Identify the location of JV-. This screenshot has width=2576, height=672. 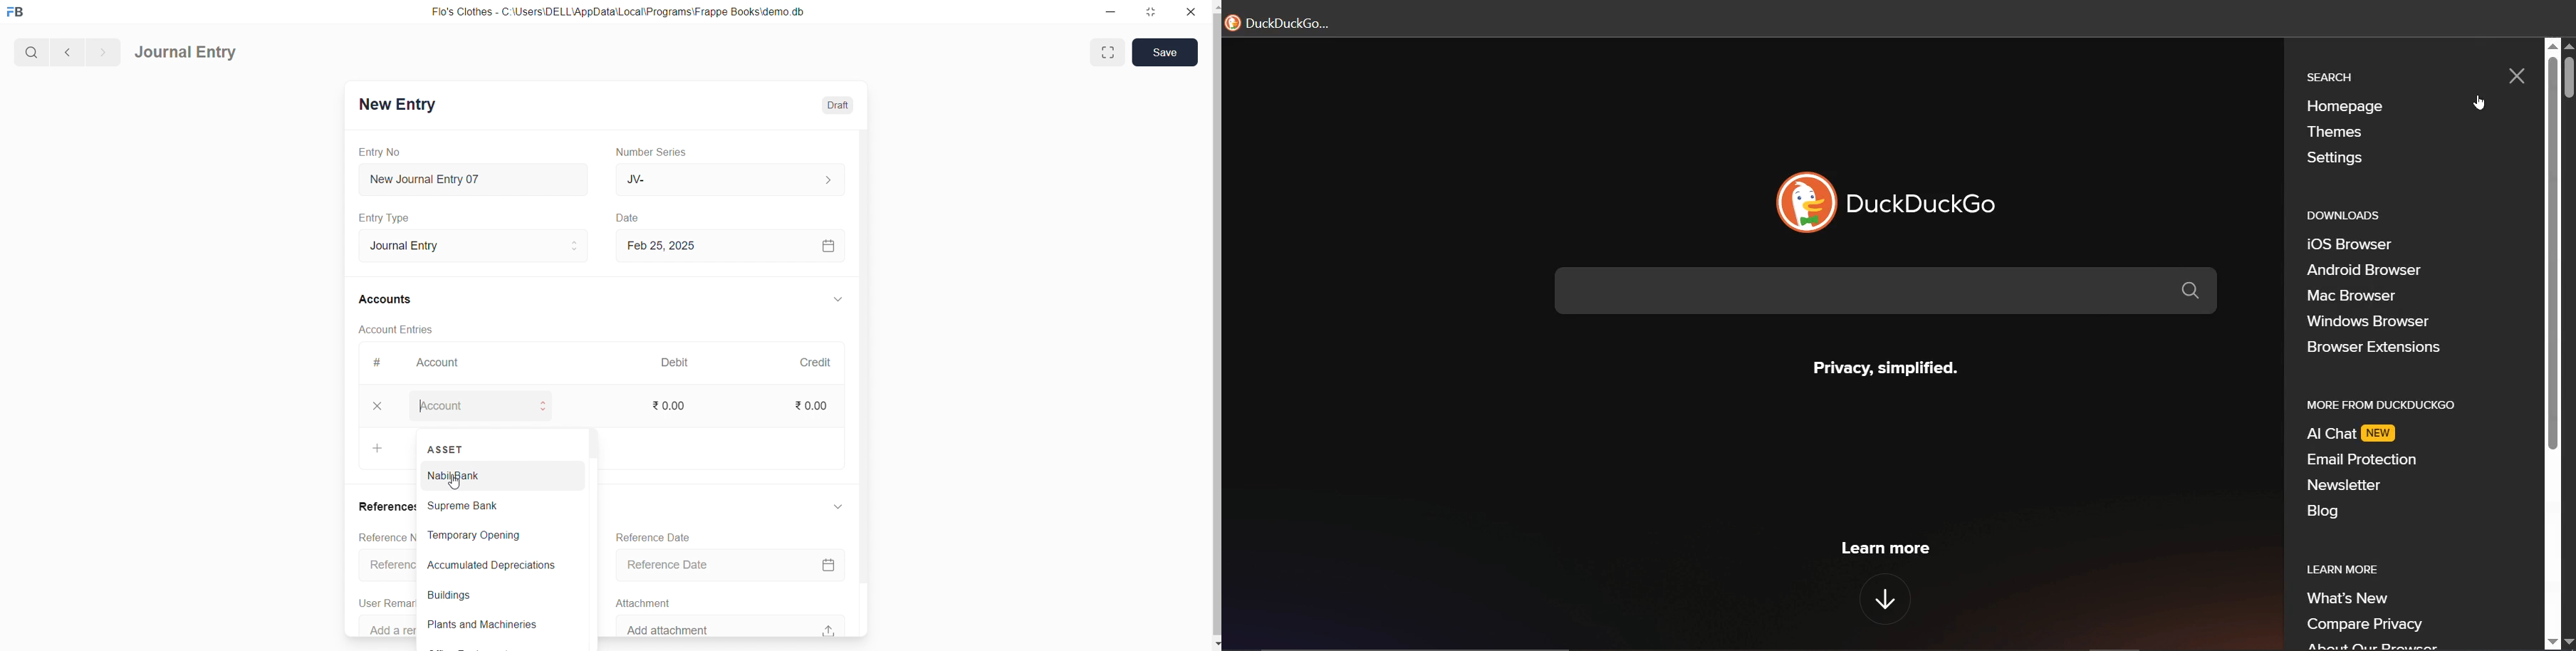
(735, 180).